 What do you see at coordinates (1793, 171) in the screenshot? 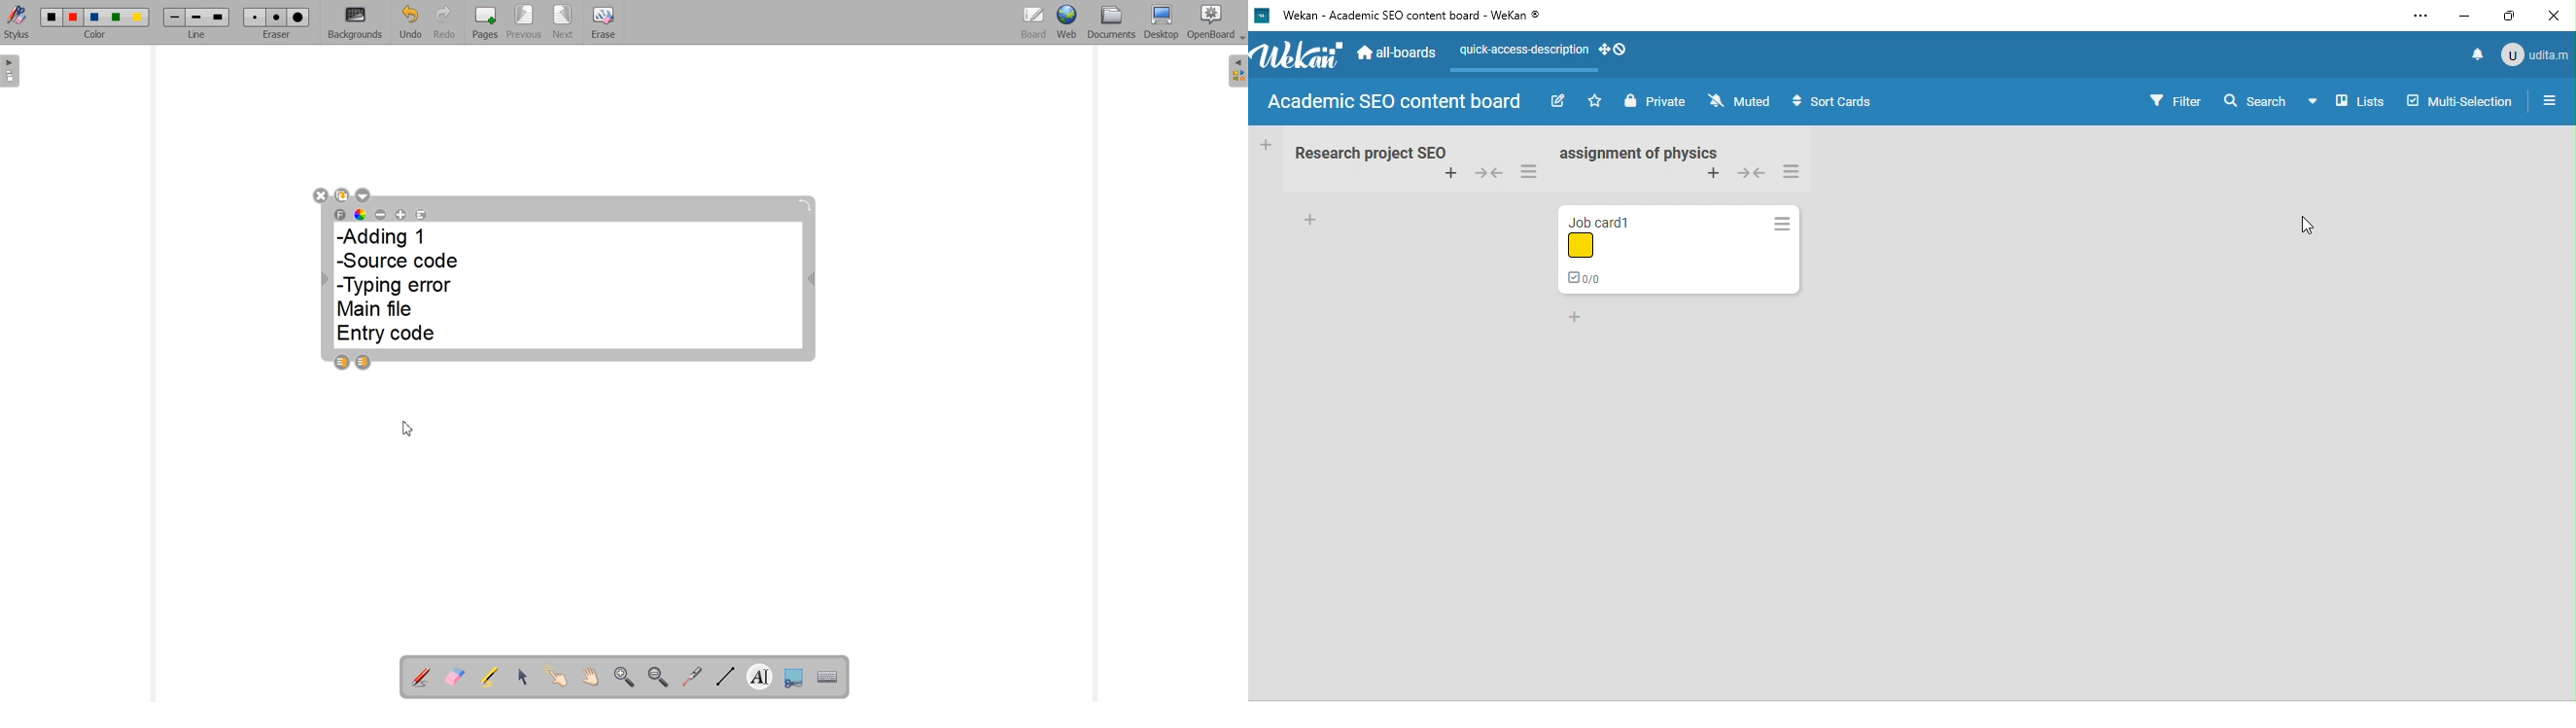
I see `list action` at bounding box center [1793, 171].